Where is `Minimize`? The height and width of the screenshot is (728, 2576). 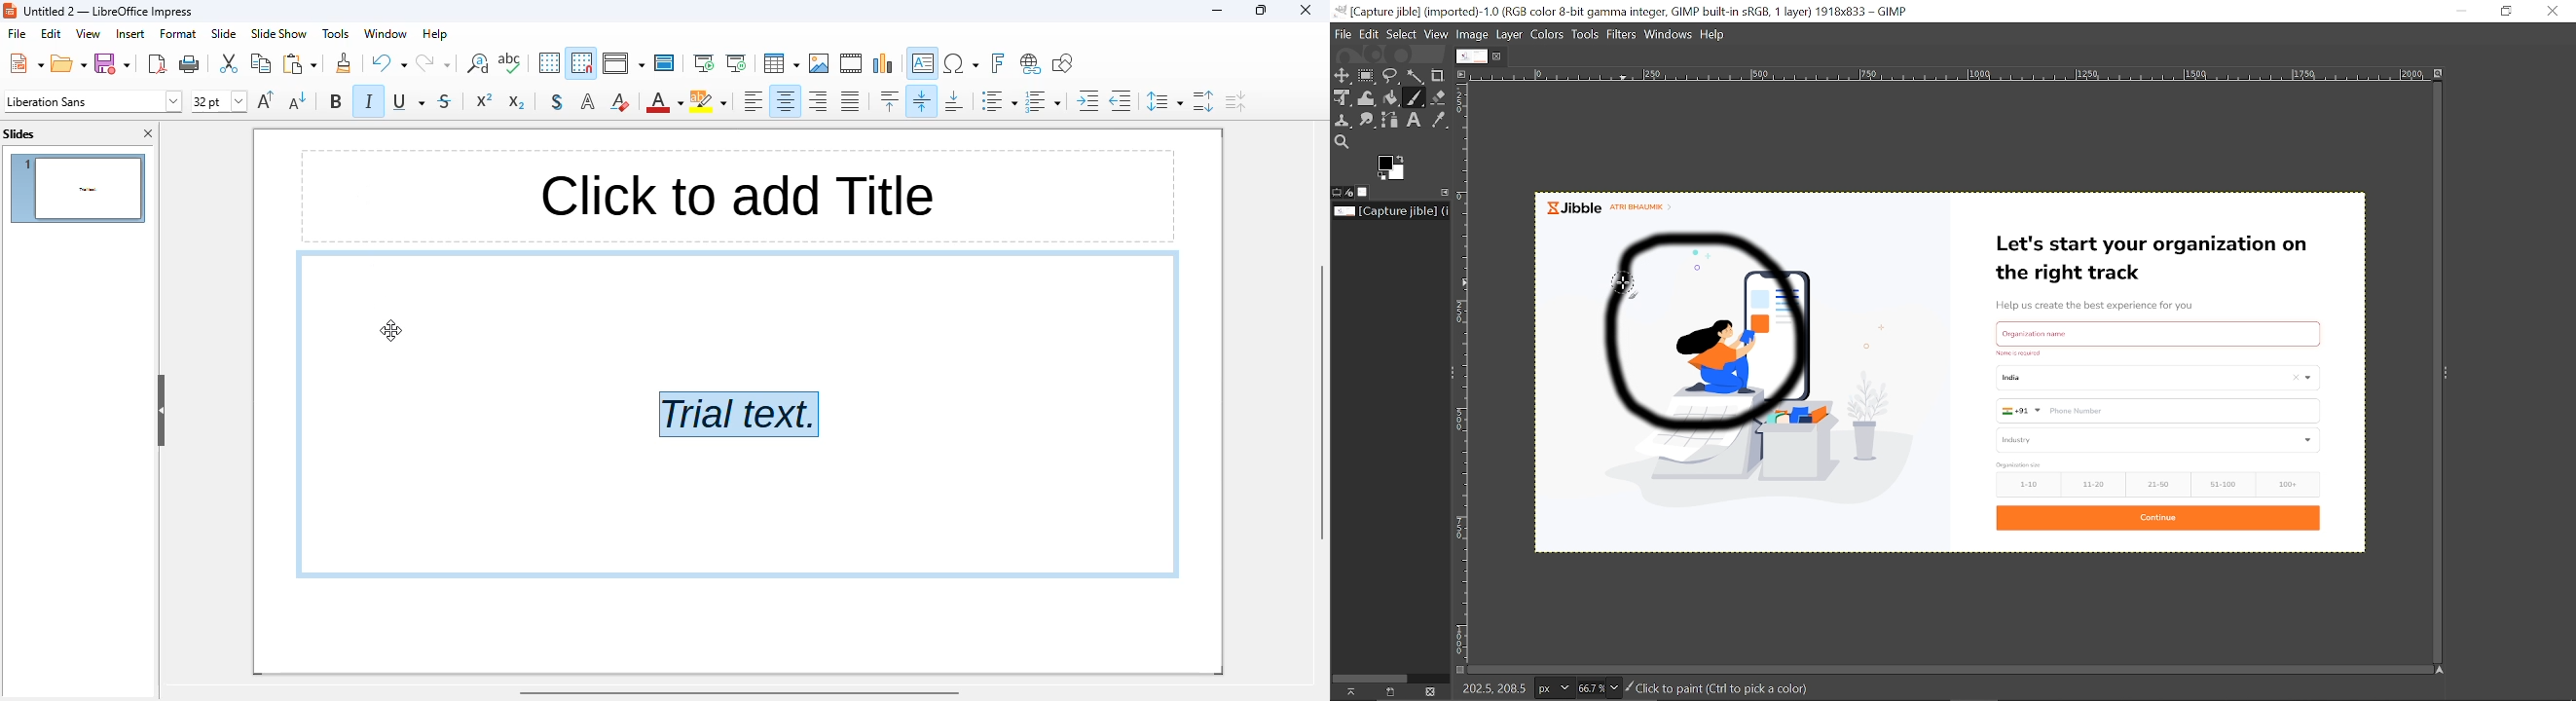 Minimize is located at coordinates (2461, 10).